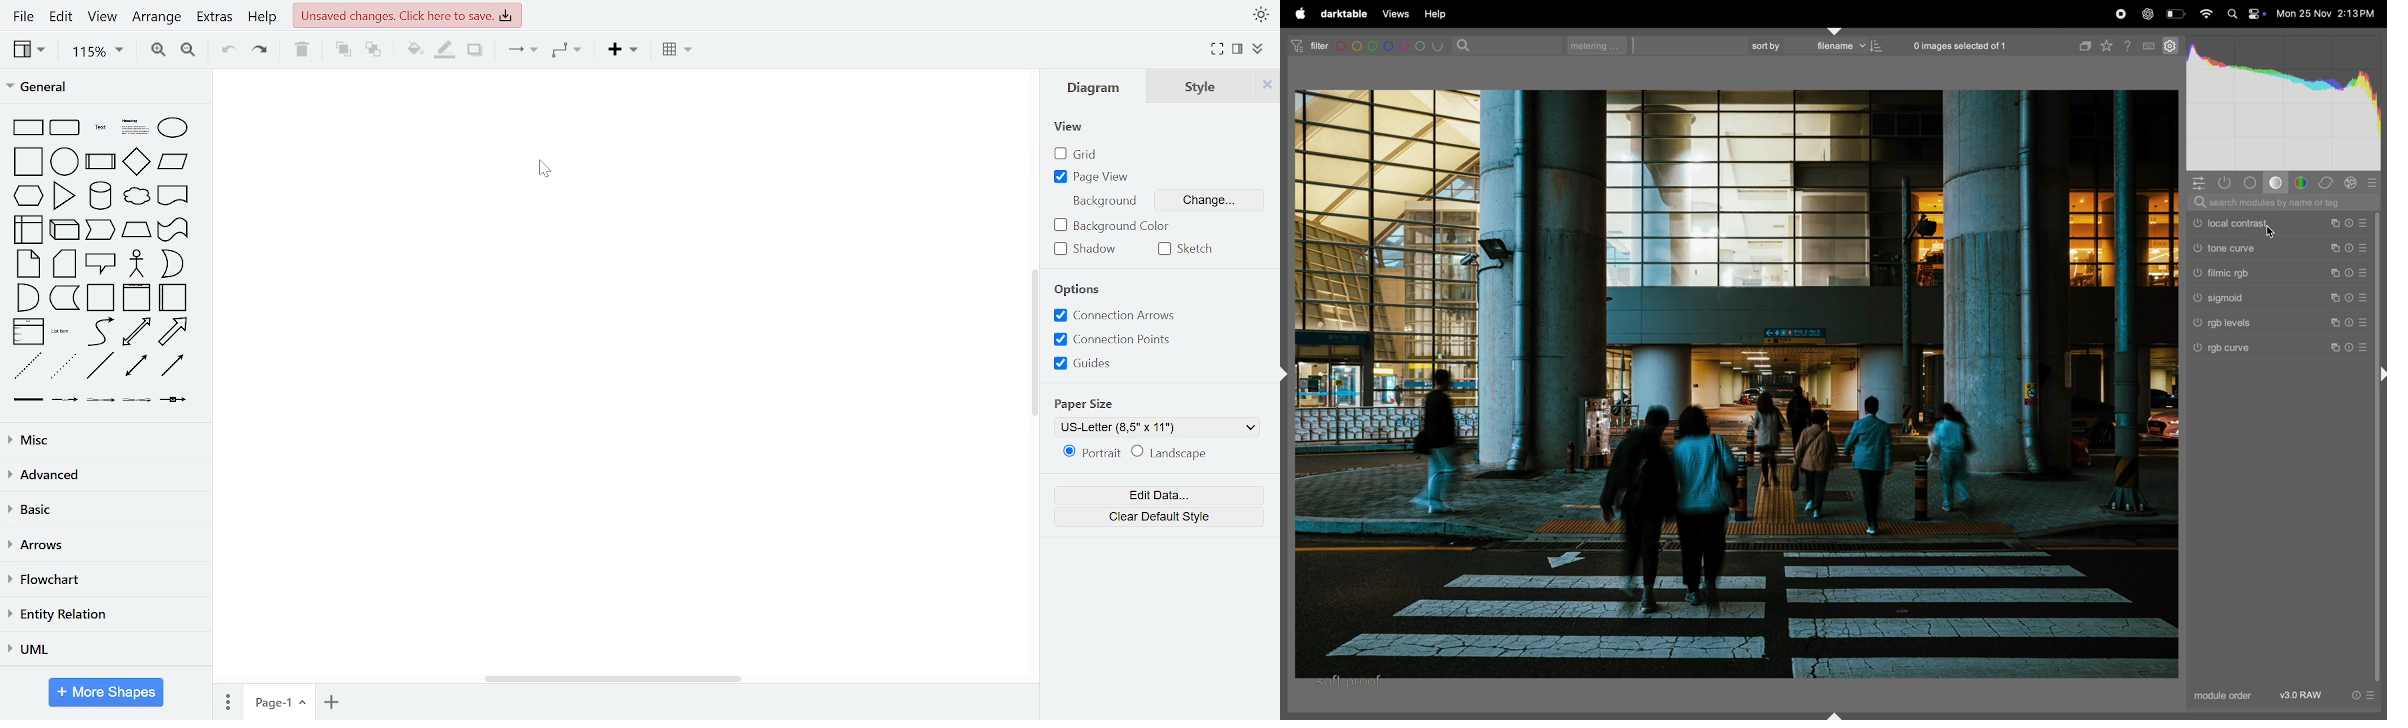 The image size is (2408, 728). What do you see at coordinates (174, 367) in the screenshot?
I see `directional connector` at bounding box center [174, 367].